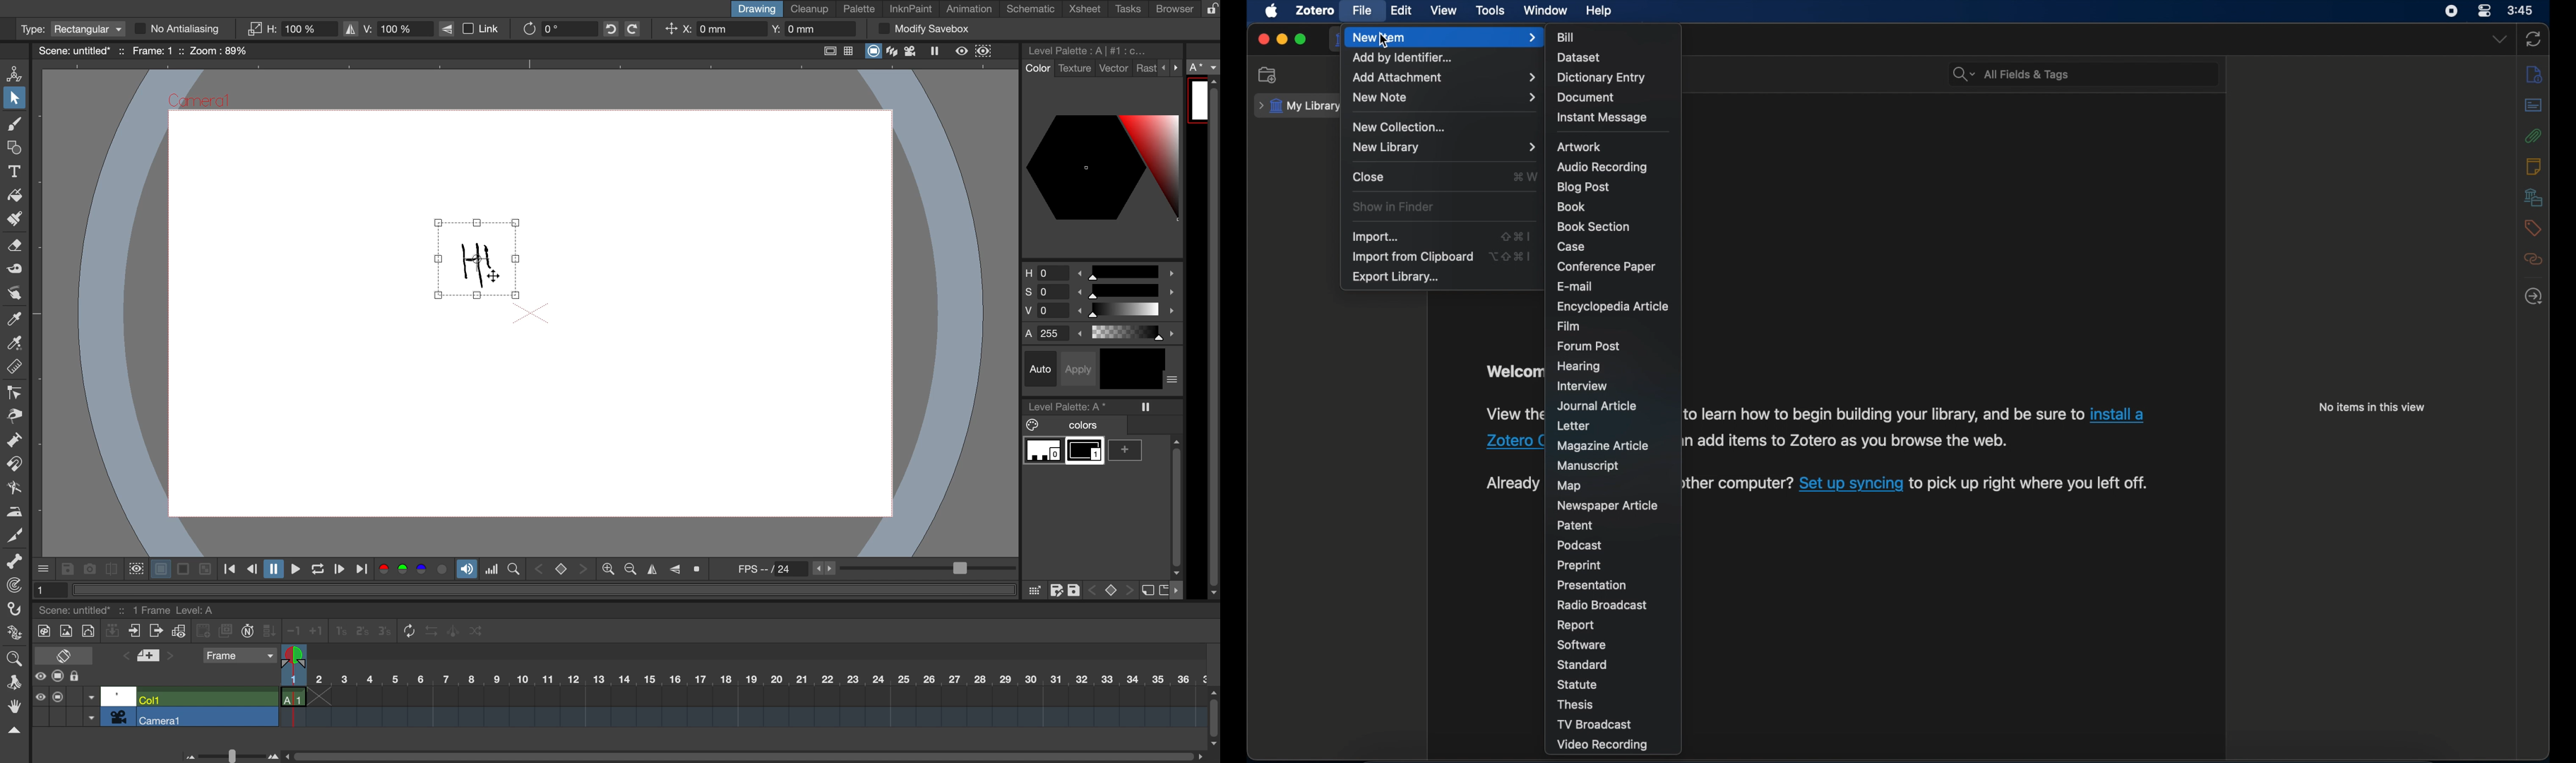  Describe the element at coordinates (1363, 11) in the screenshot. I see `file` at that location.